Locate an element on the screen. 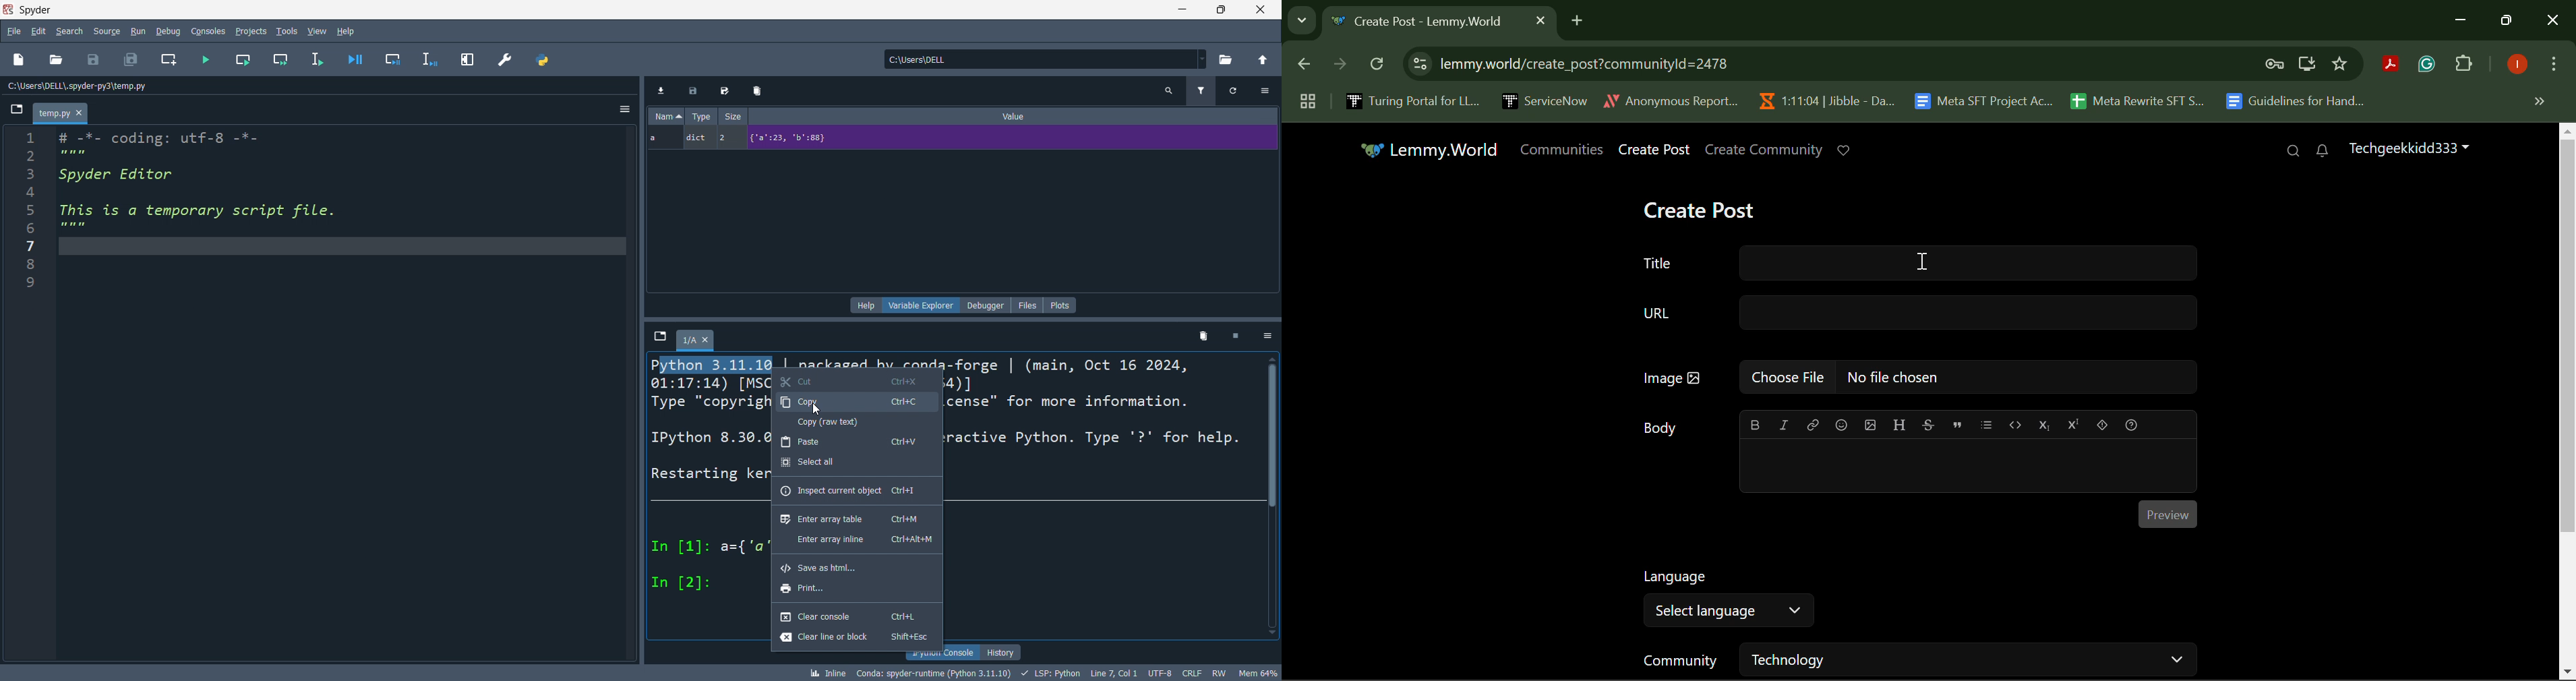  upload image is located at coordinates (1871, 424).